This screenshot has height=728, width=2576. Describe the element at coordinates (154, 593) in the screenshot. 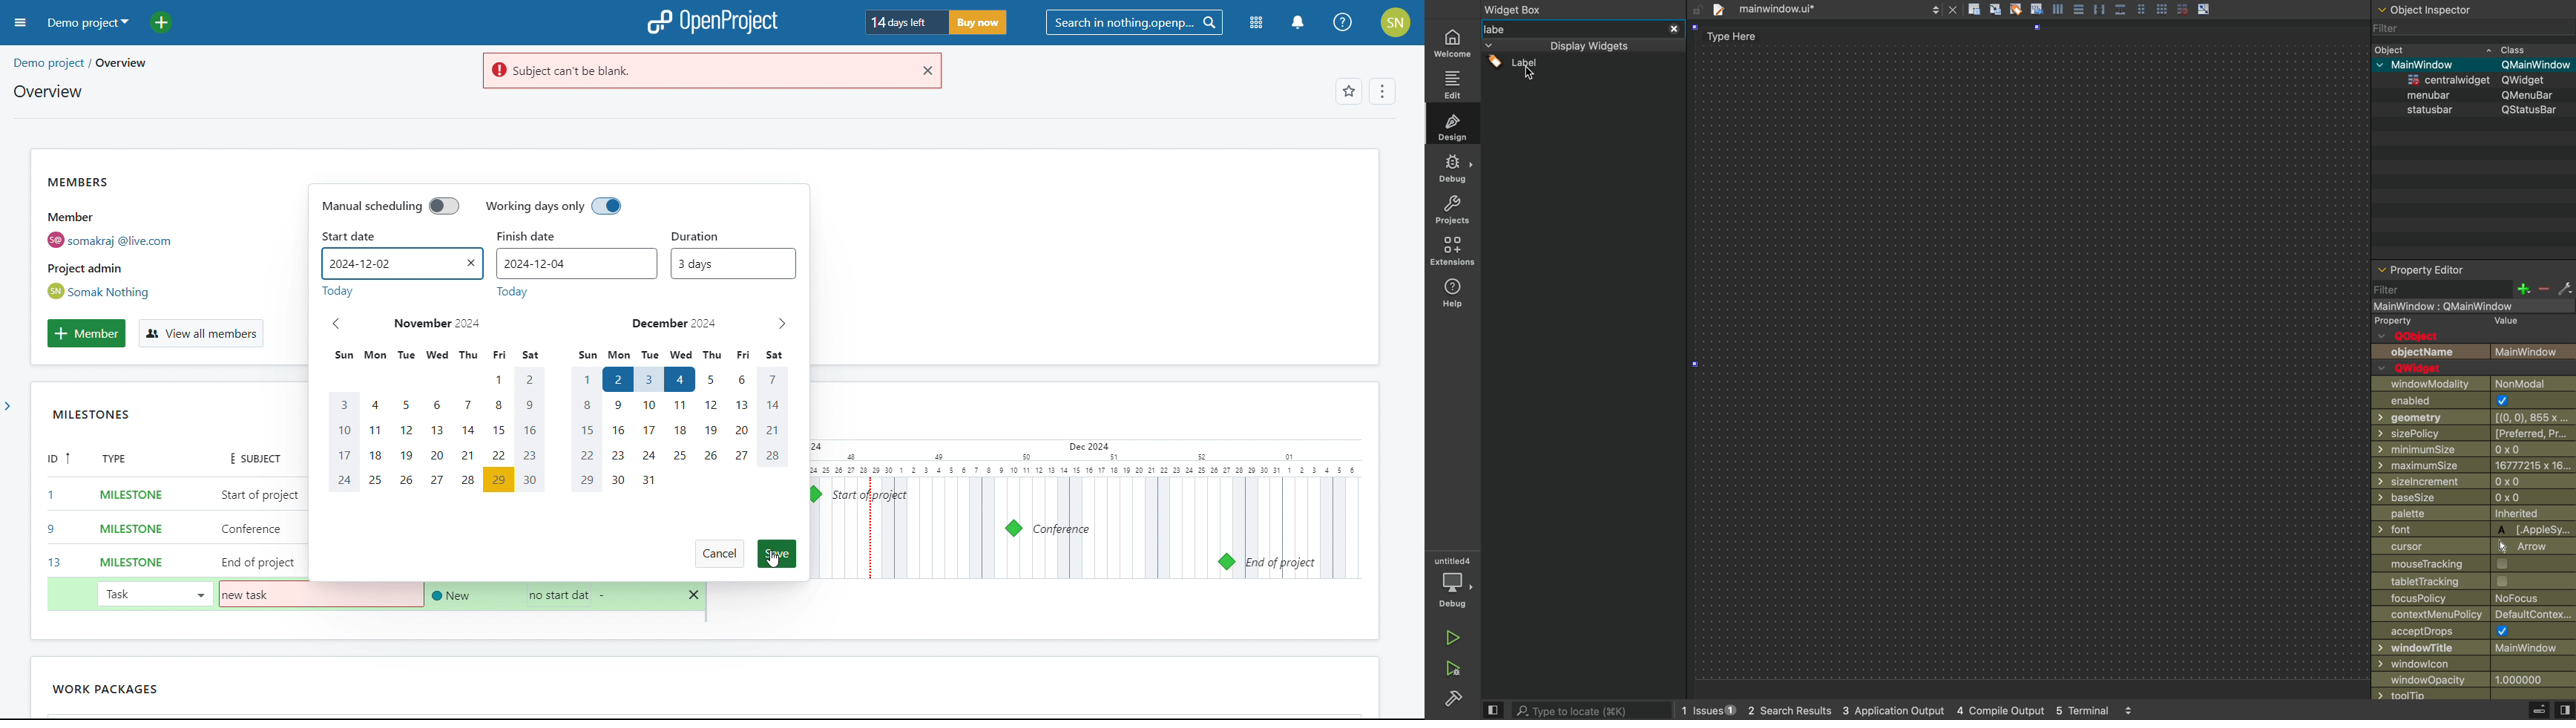

I see `task selected` at that location.